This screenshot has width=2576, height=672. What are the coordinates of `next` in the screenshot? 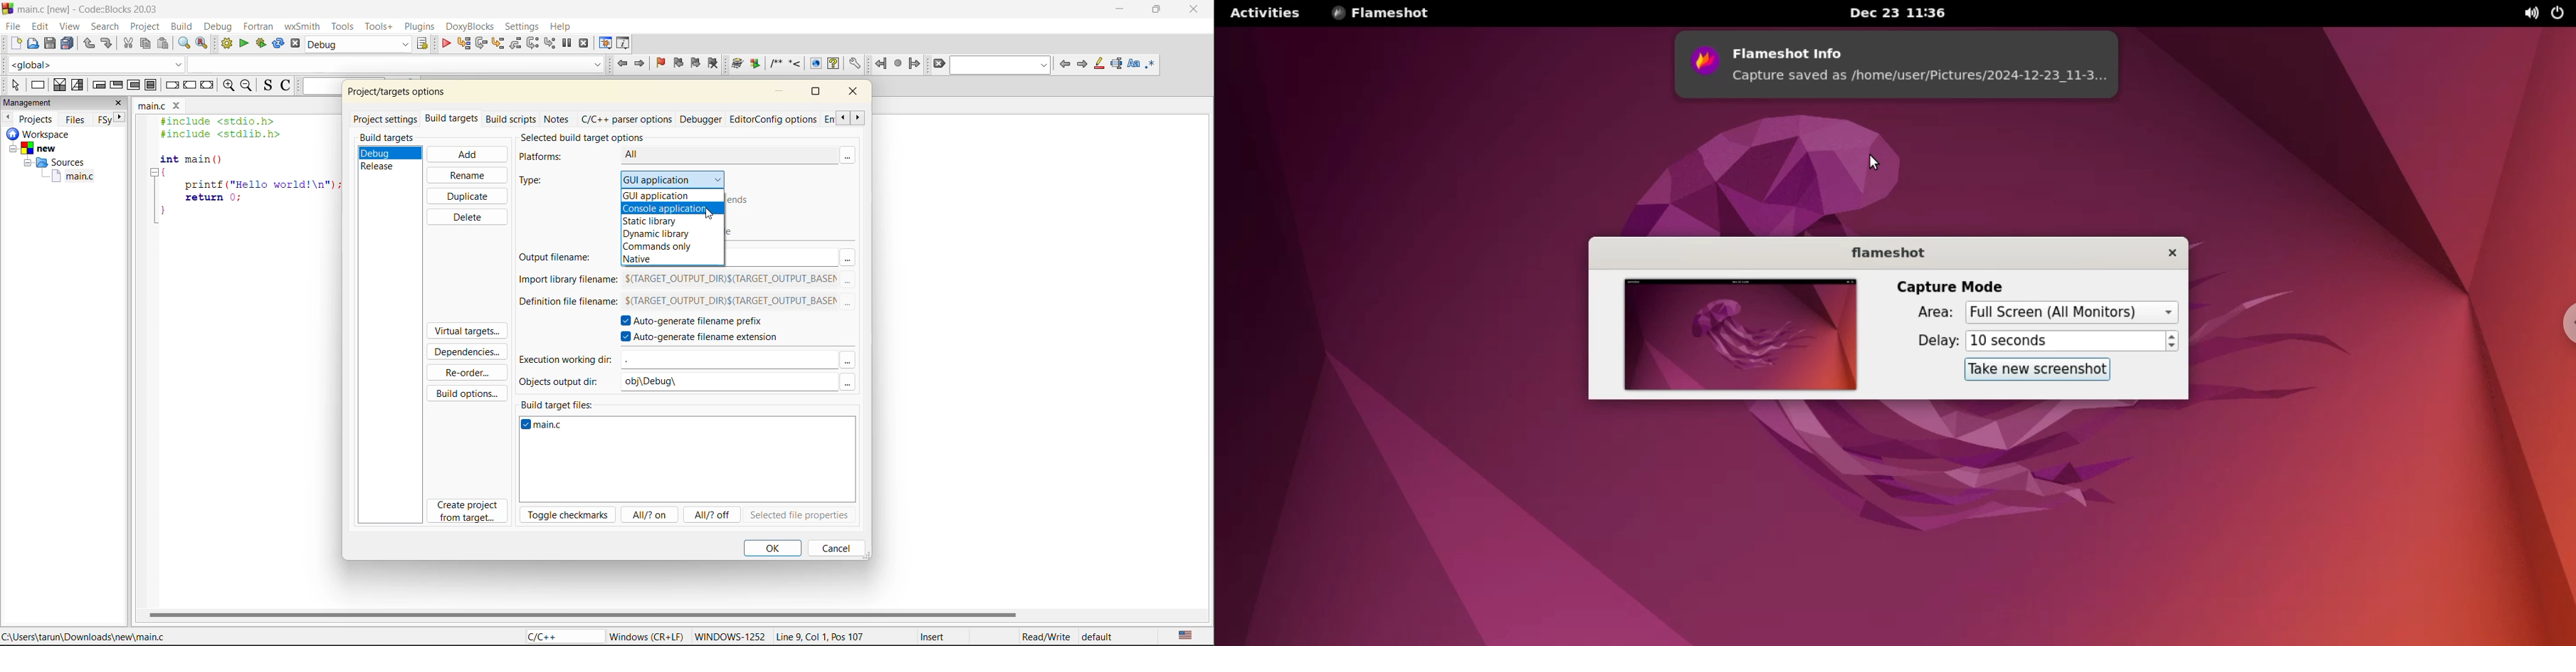 It's located at (1083, 64).